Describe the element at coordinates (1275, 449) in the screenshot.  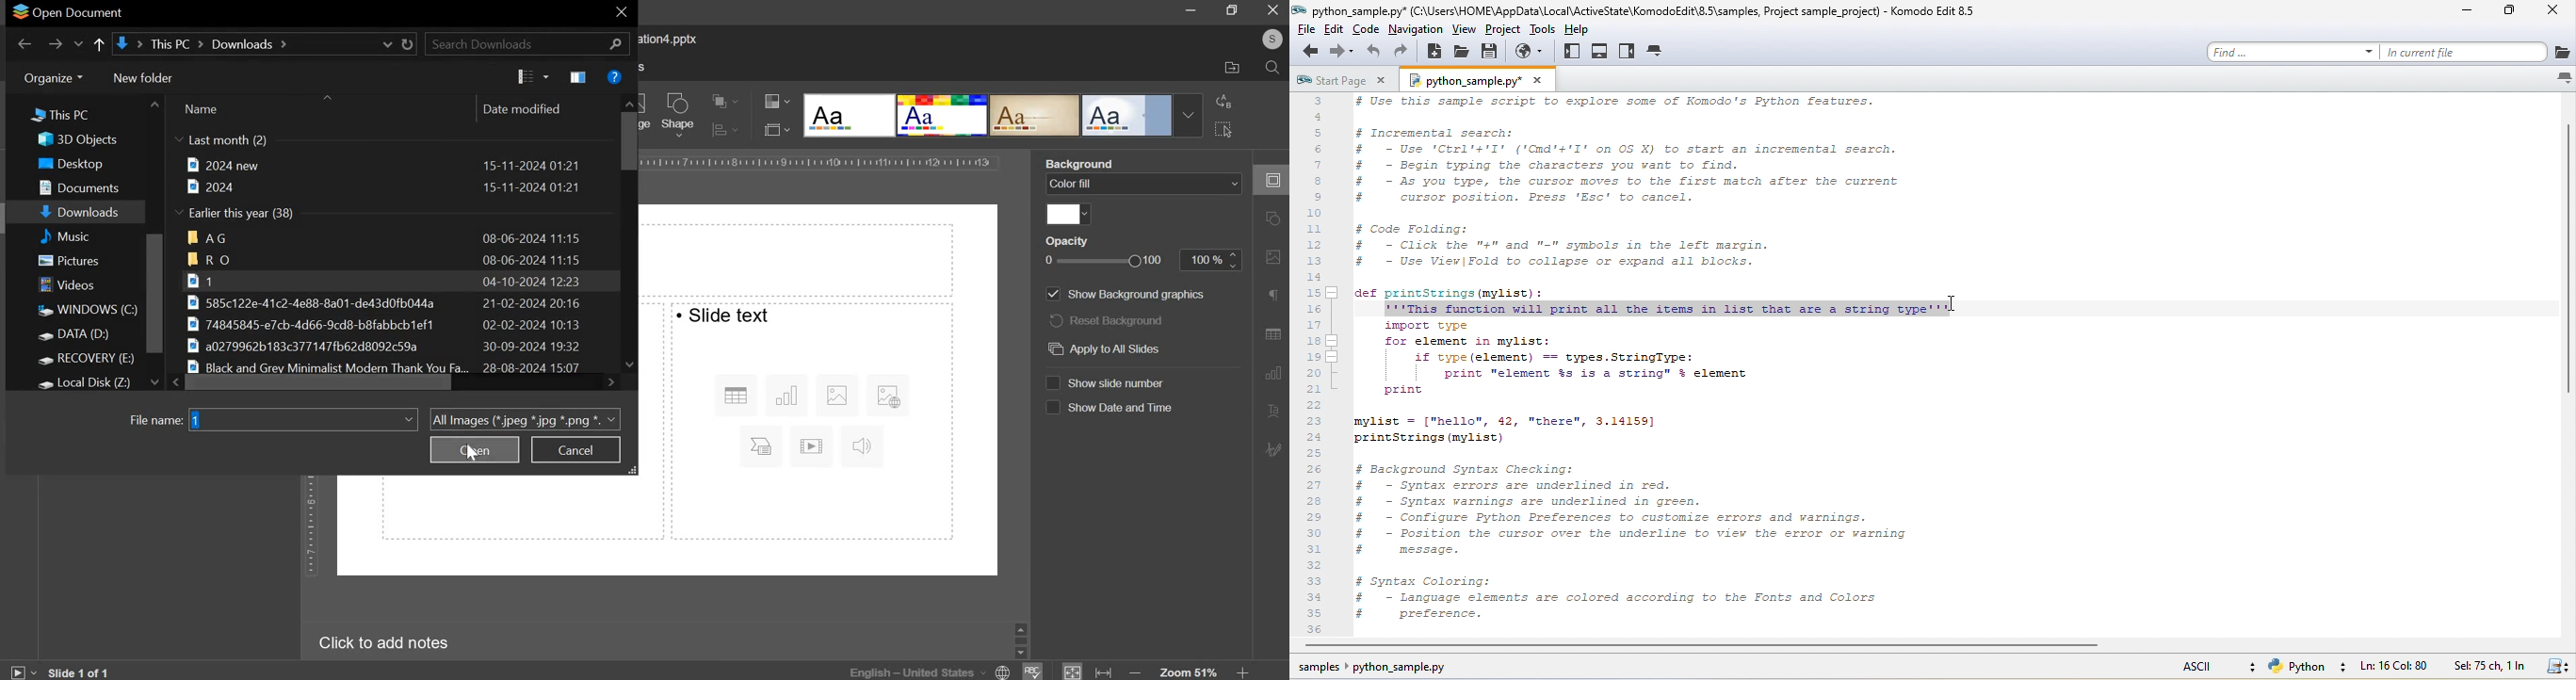
I see `signature` at that location.